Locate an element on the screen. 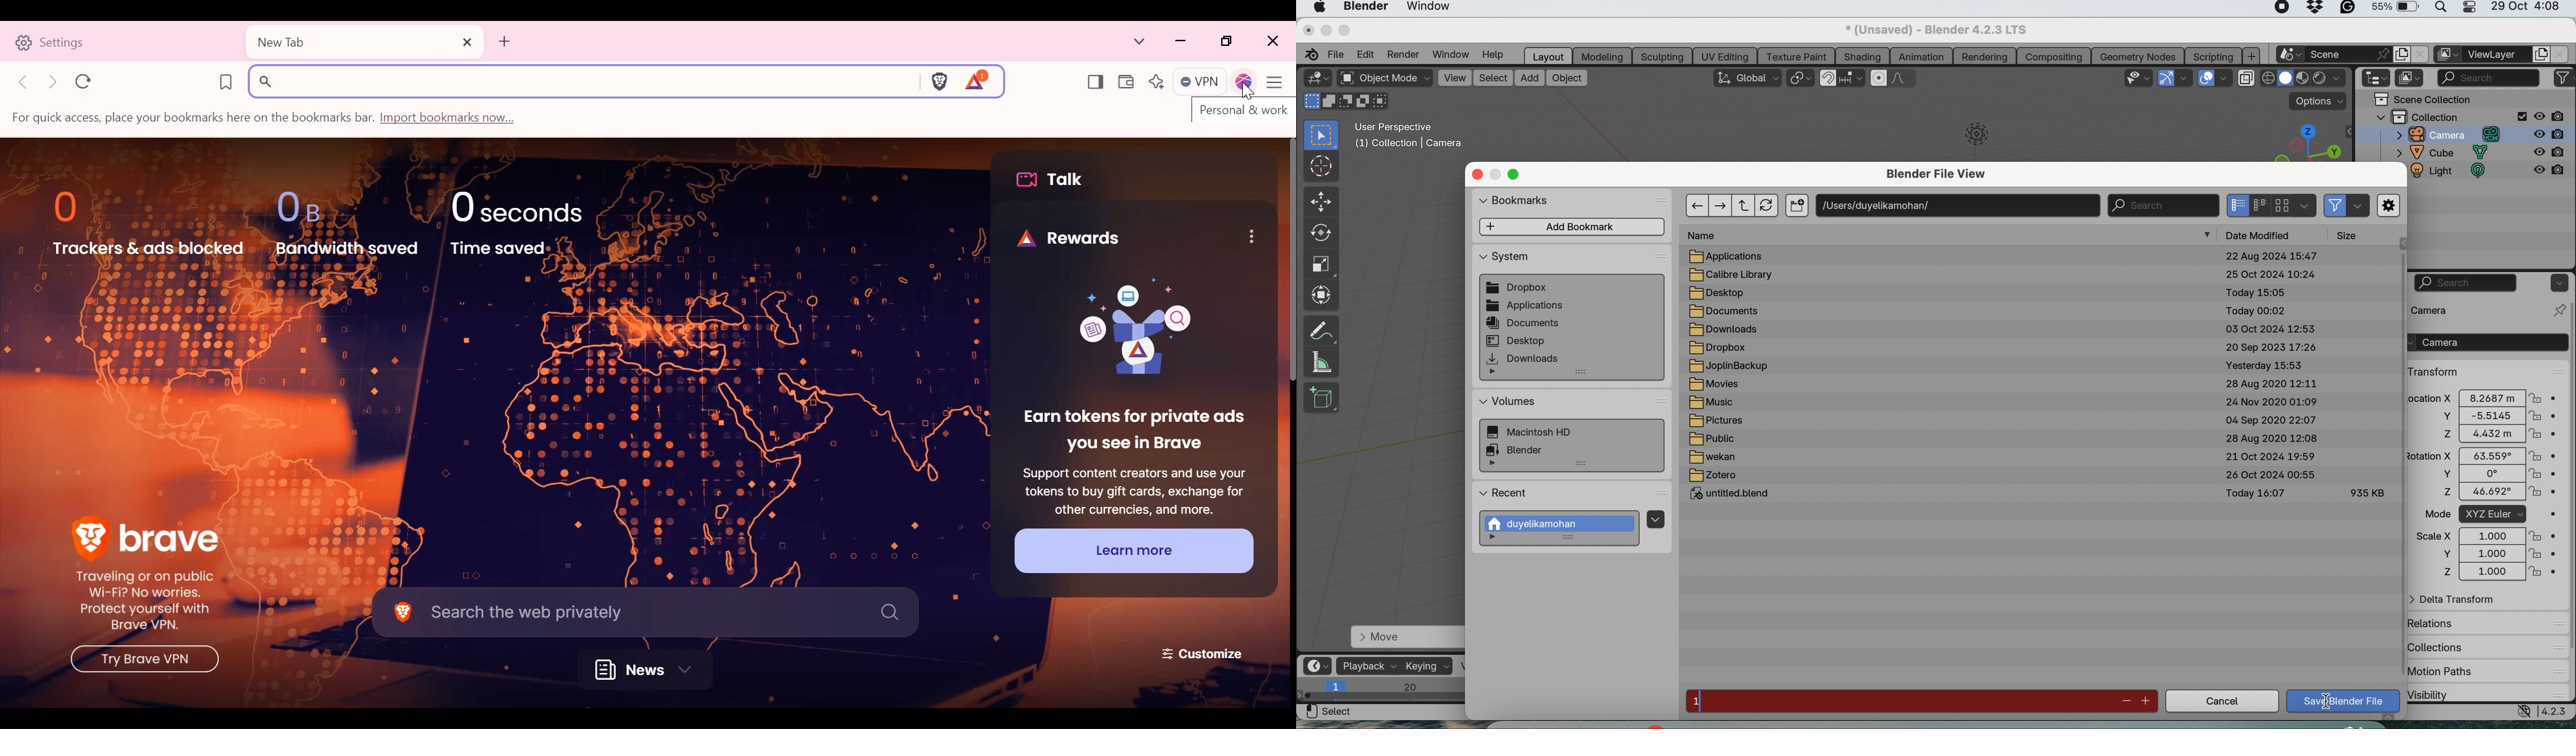 This screenshot has width=2576, height=756. blener file view is located at coordinates (1942, 176).